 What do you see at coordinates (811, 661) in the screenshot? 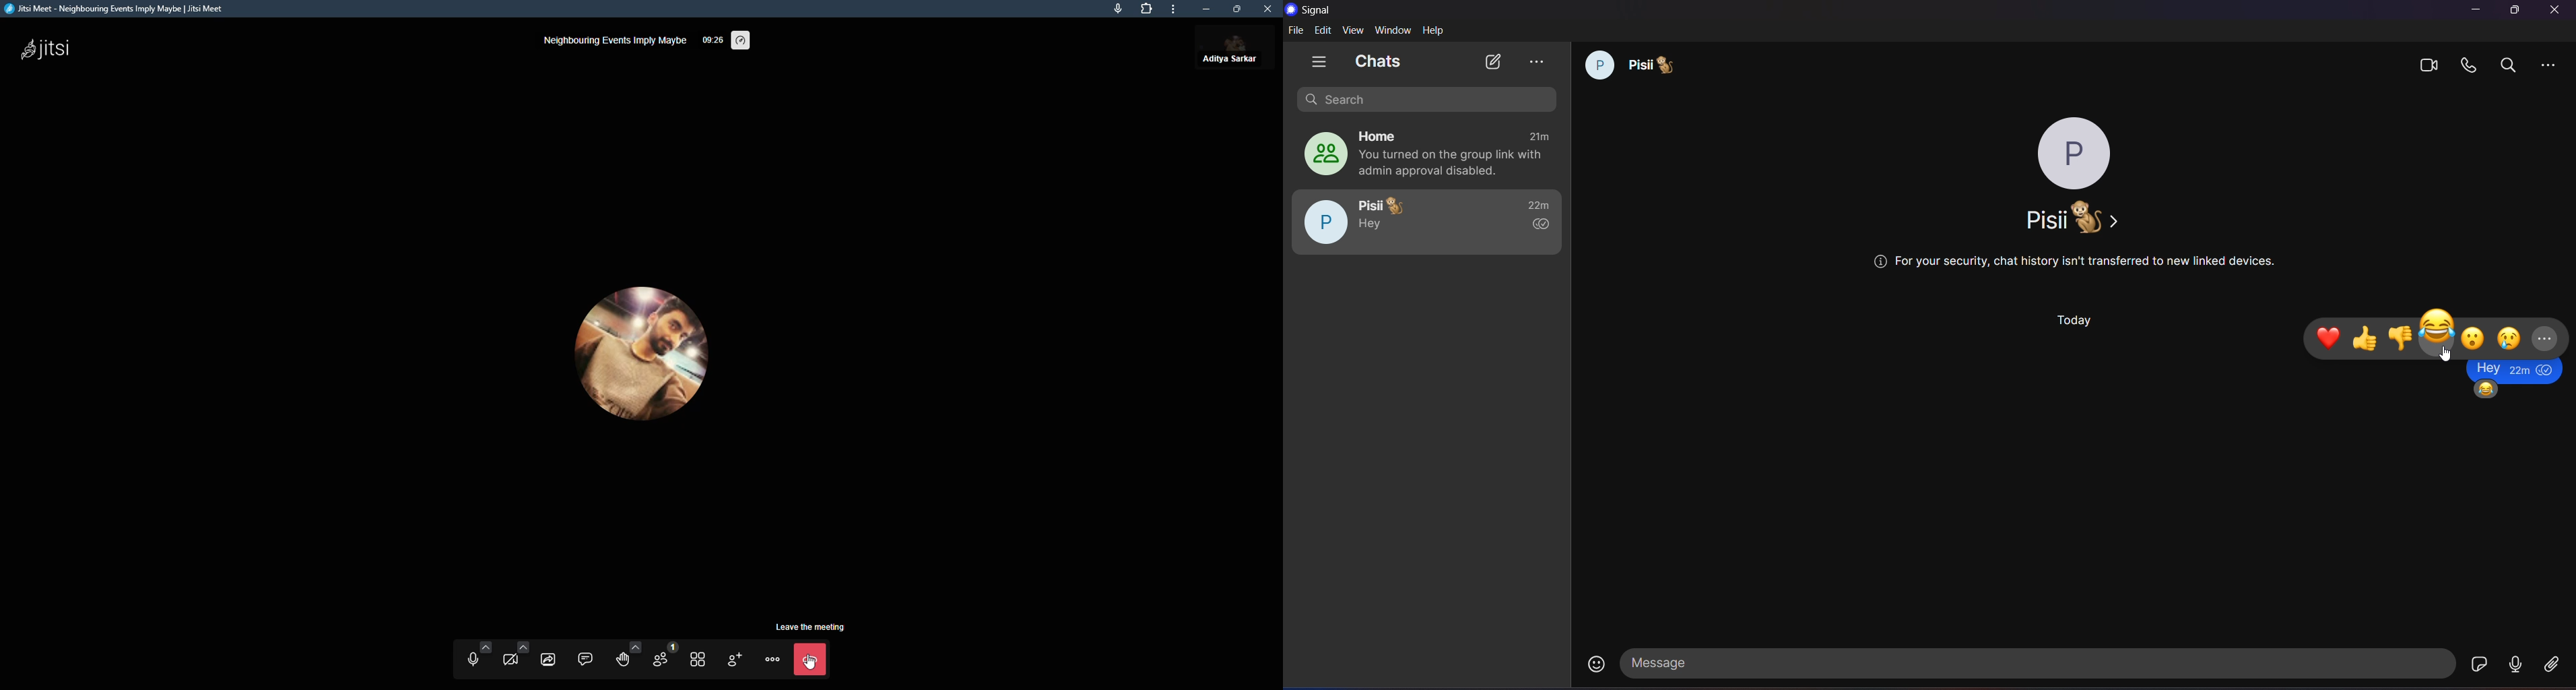
I see `leave meeting` at bounding box center [811, 661].